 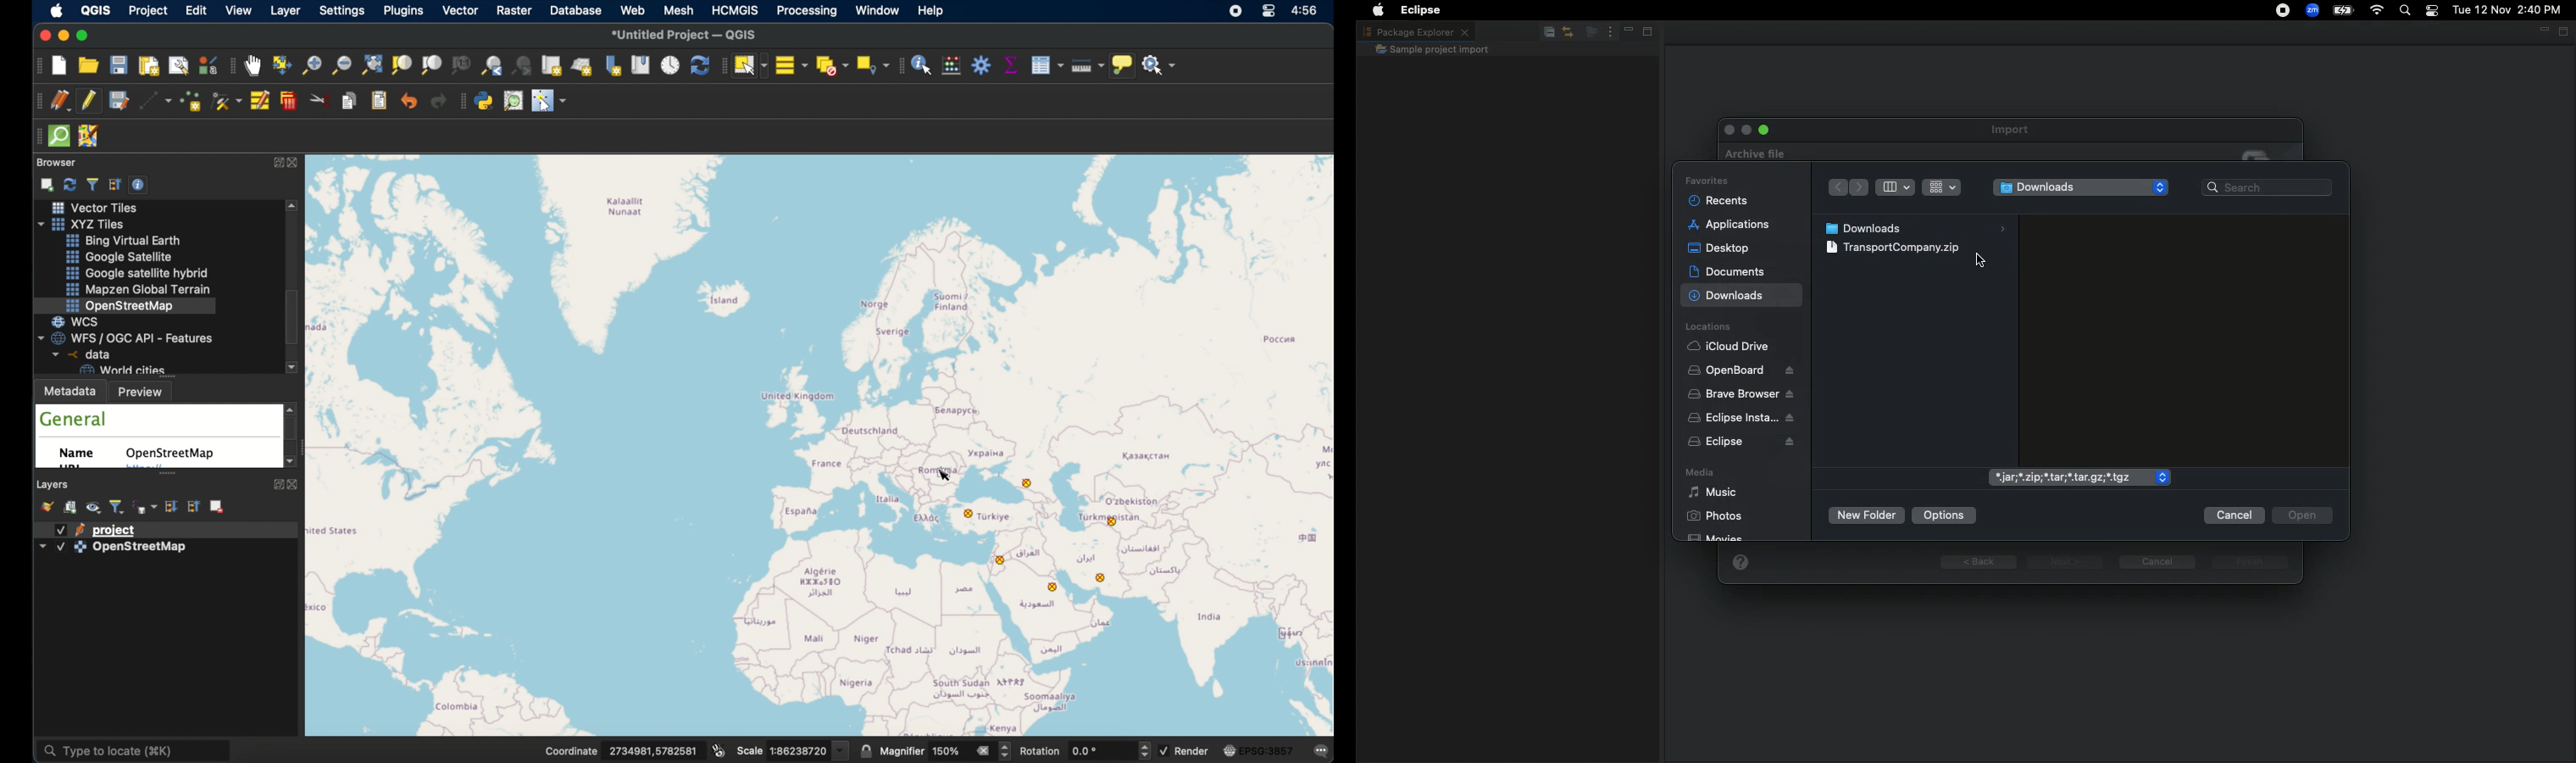 I want to click on bing virtual earth, so click(x=126, y=241).